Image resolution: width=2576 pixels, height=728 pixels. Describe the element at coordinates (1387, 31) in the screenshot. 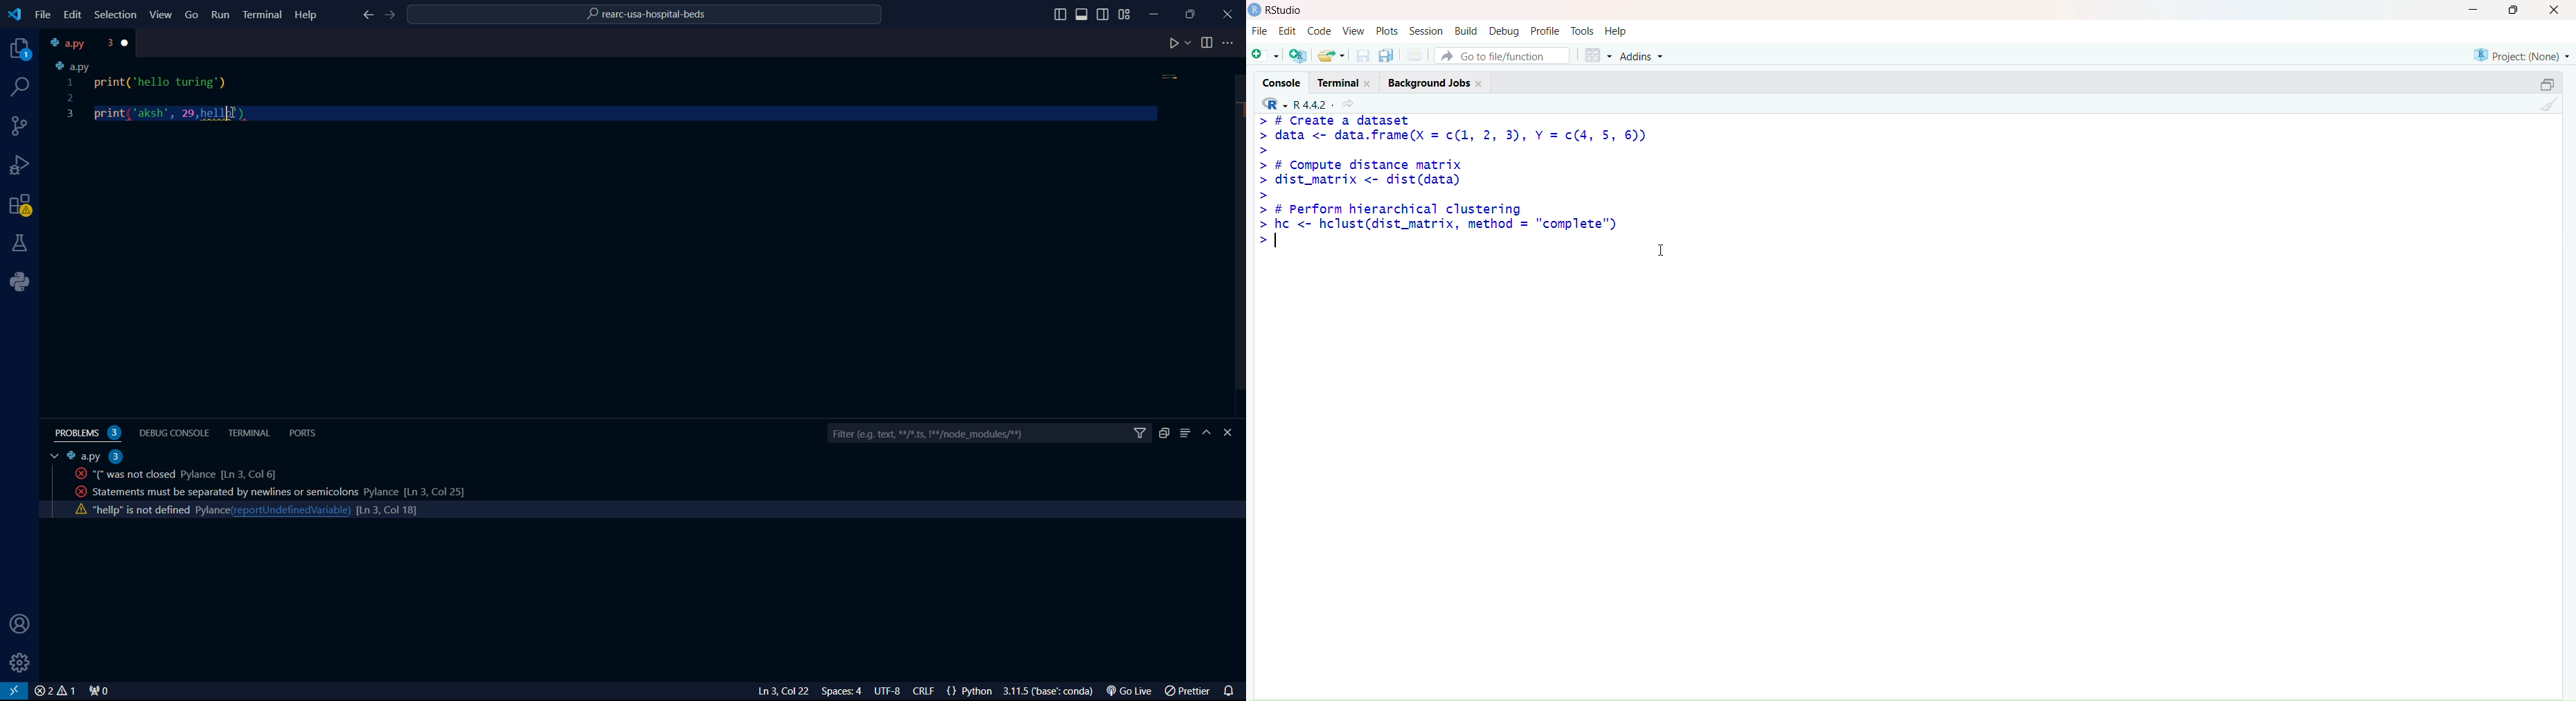

I see `Plots` at that location.